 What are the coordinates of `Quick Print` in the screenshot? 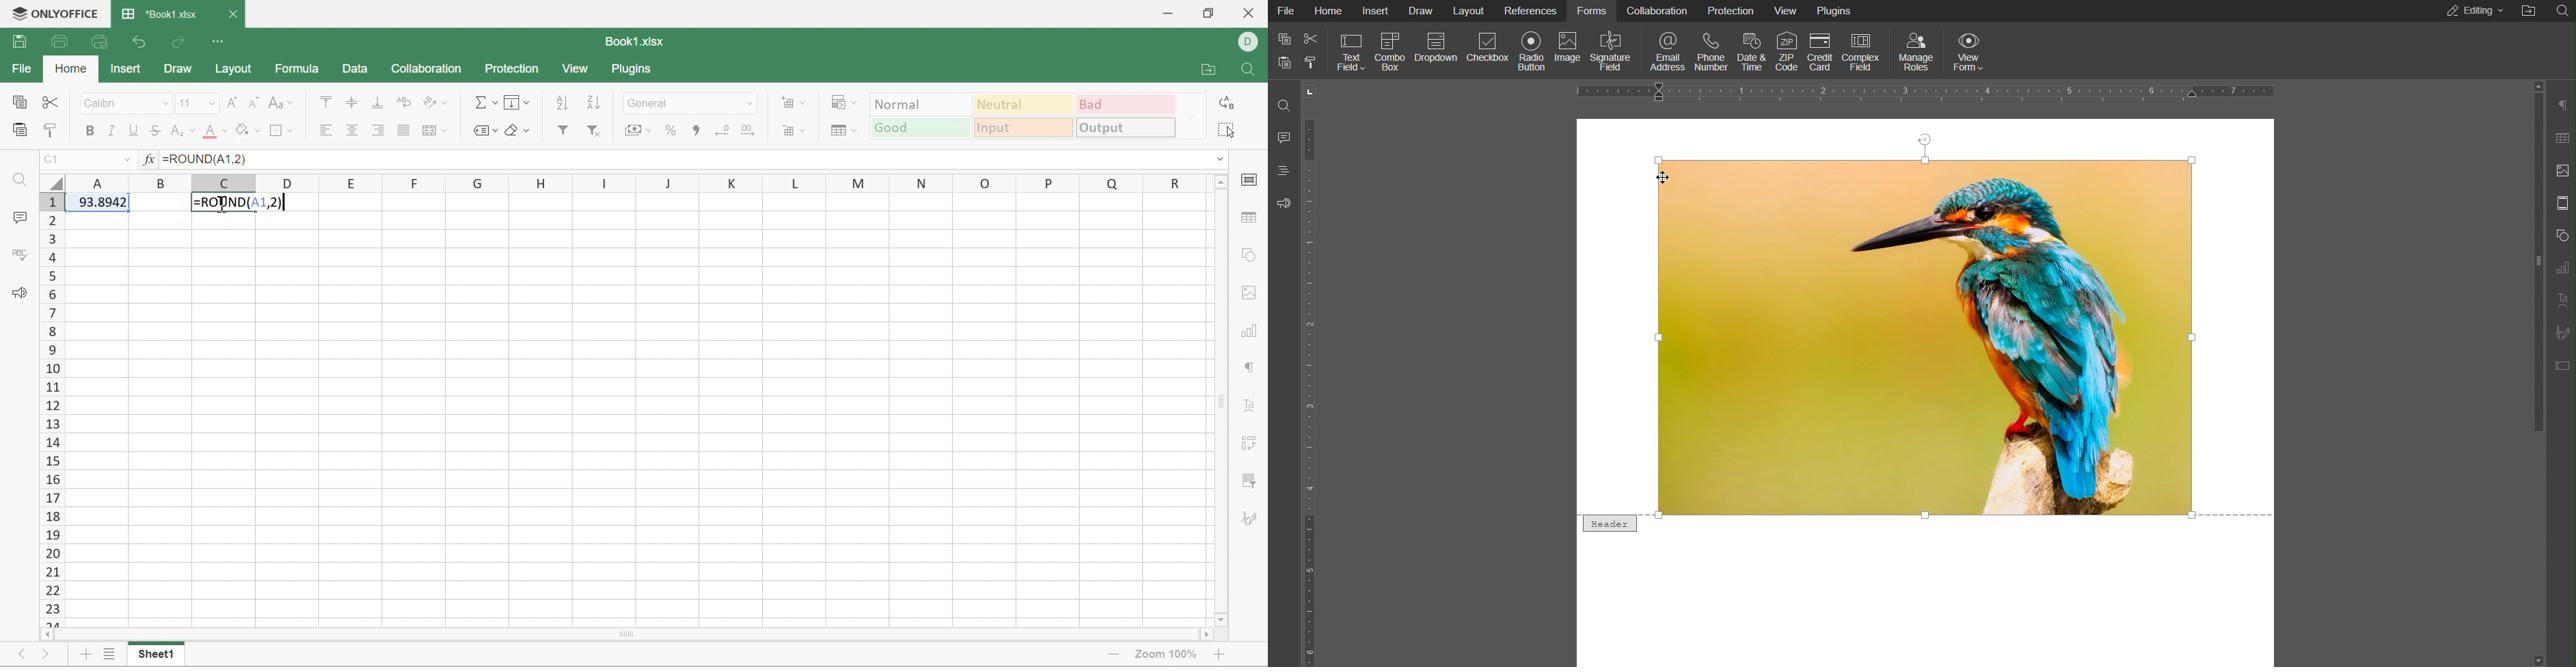 It's located at (95, 40).